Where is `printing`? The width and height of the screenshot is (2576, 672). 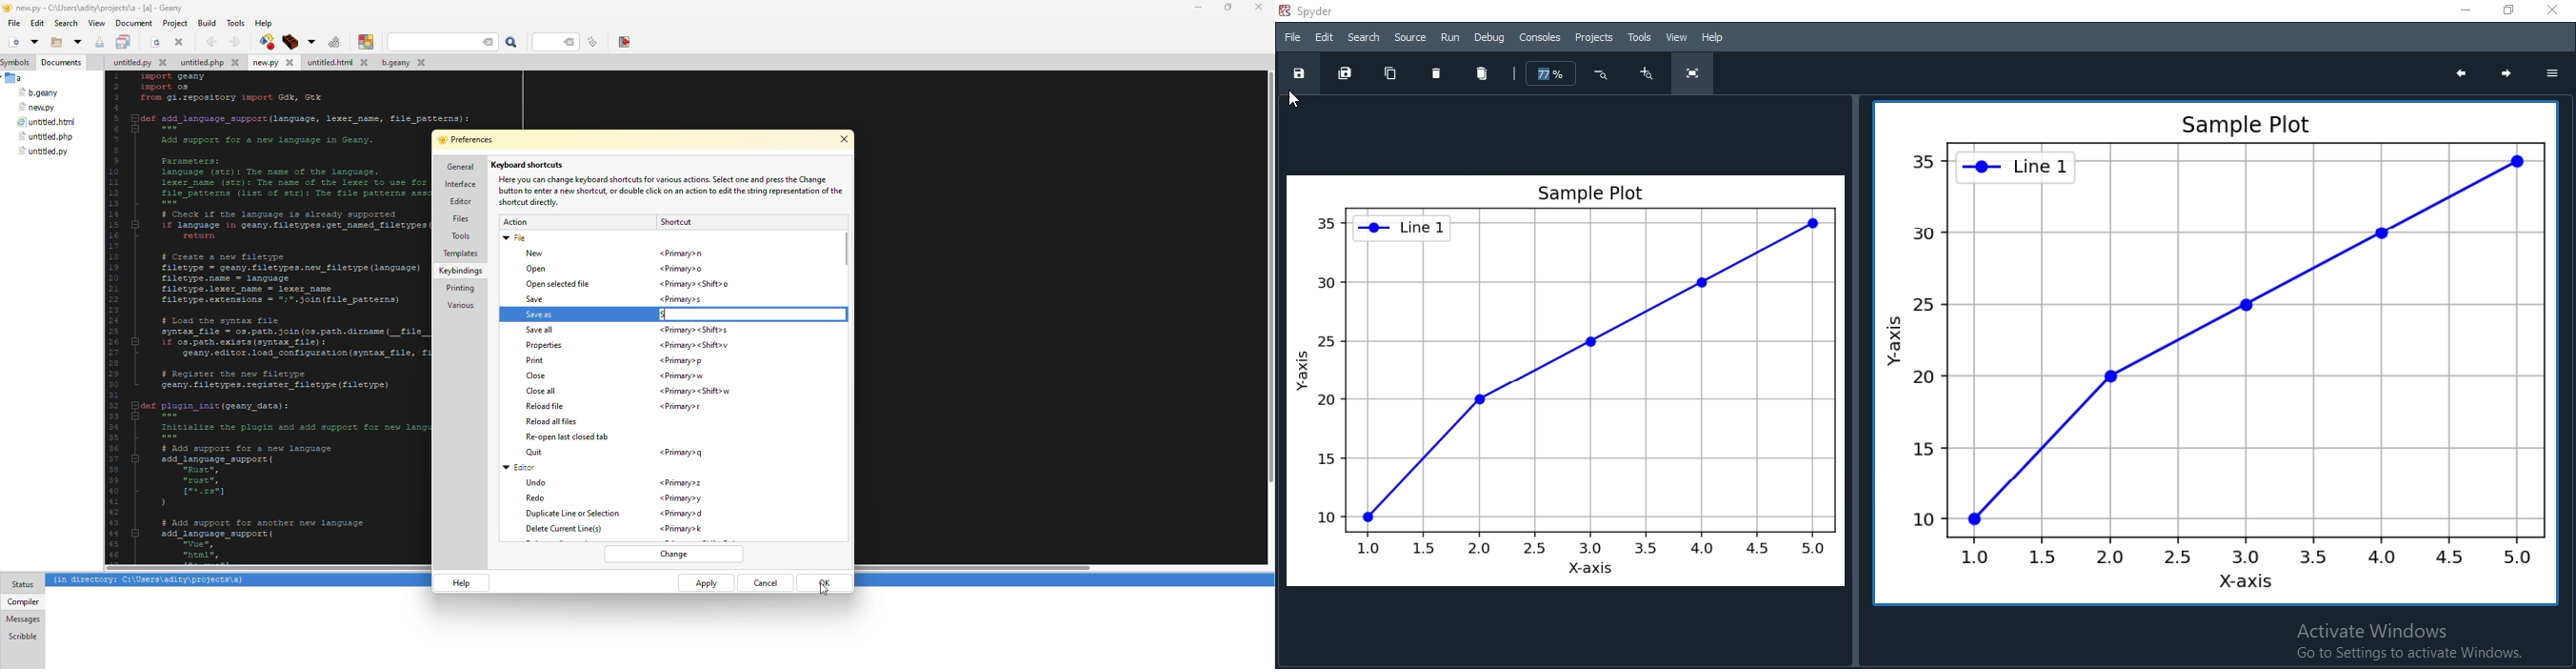 printing is located at coordinates (458, 289).